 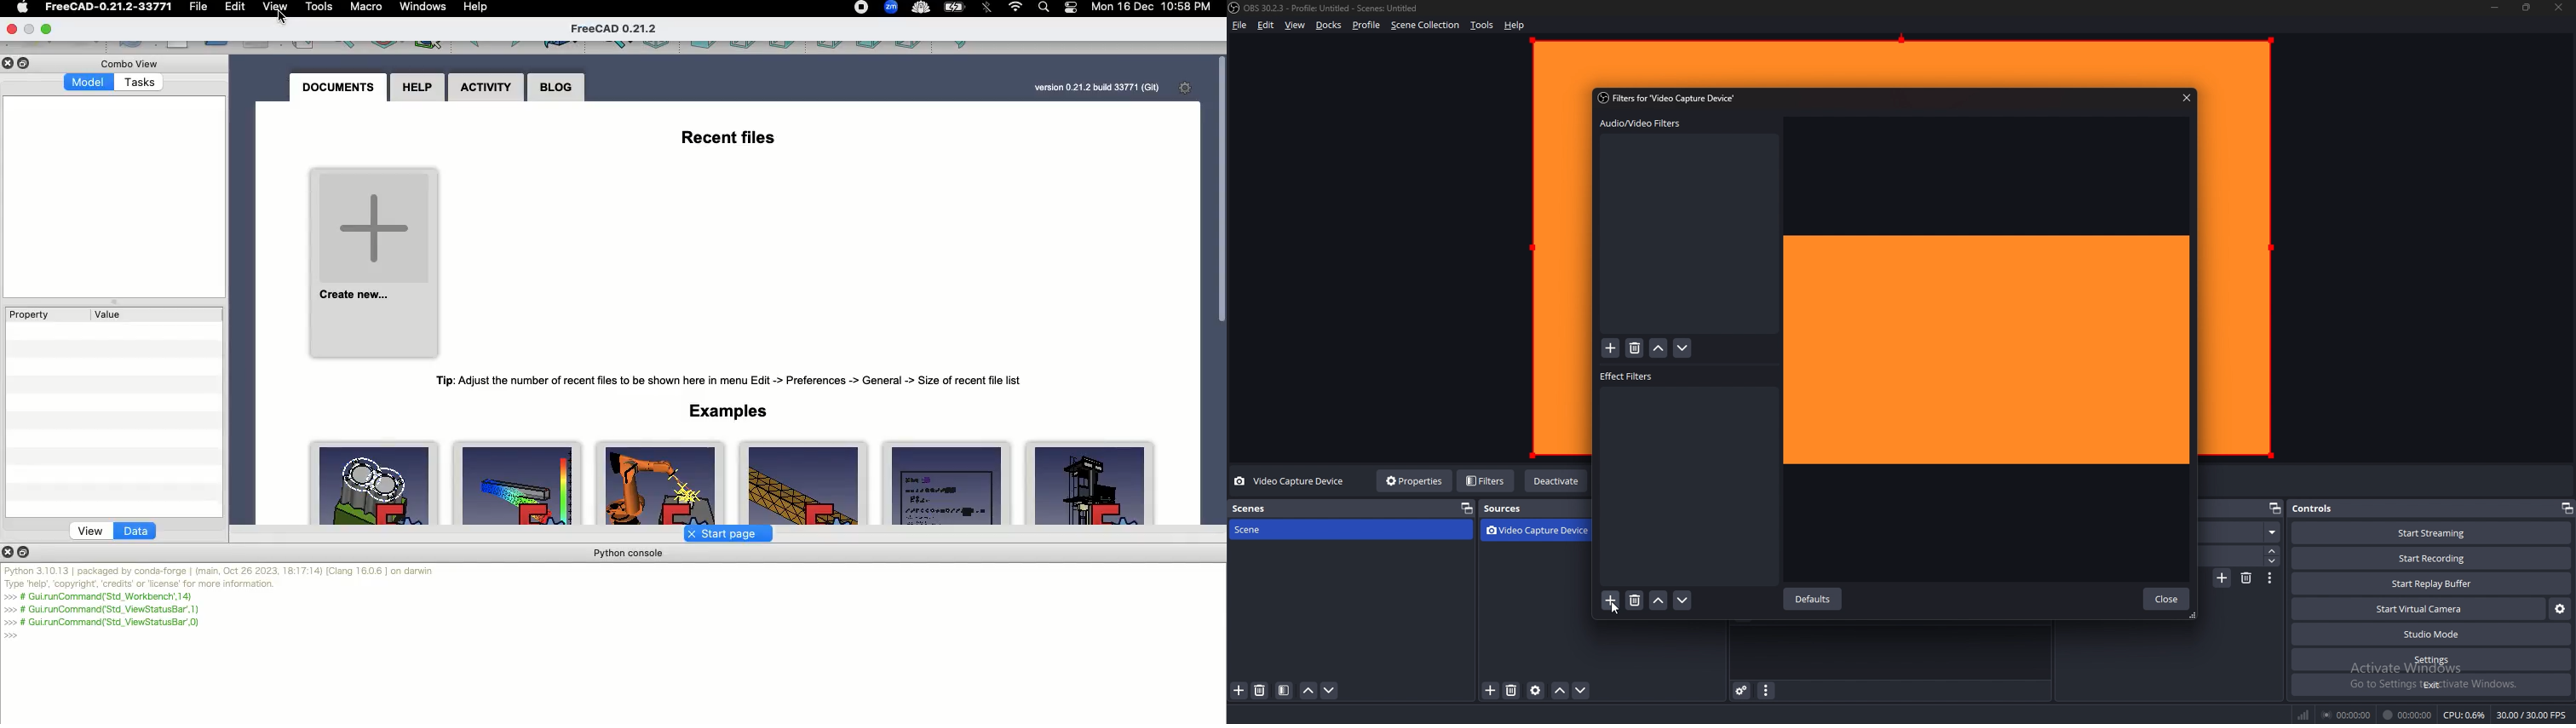 I want to click on Edit, so click(x=237, y=9).